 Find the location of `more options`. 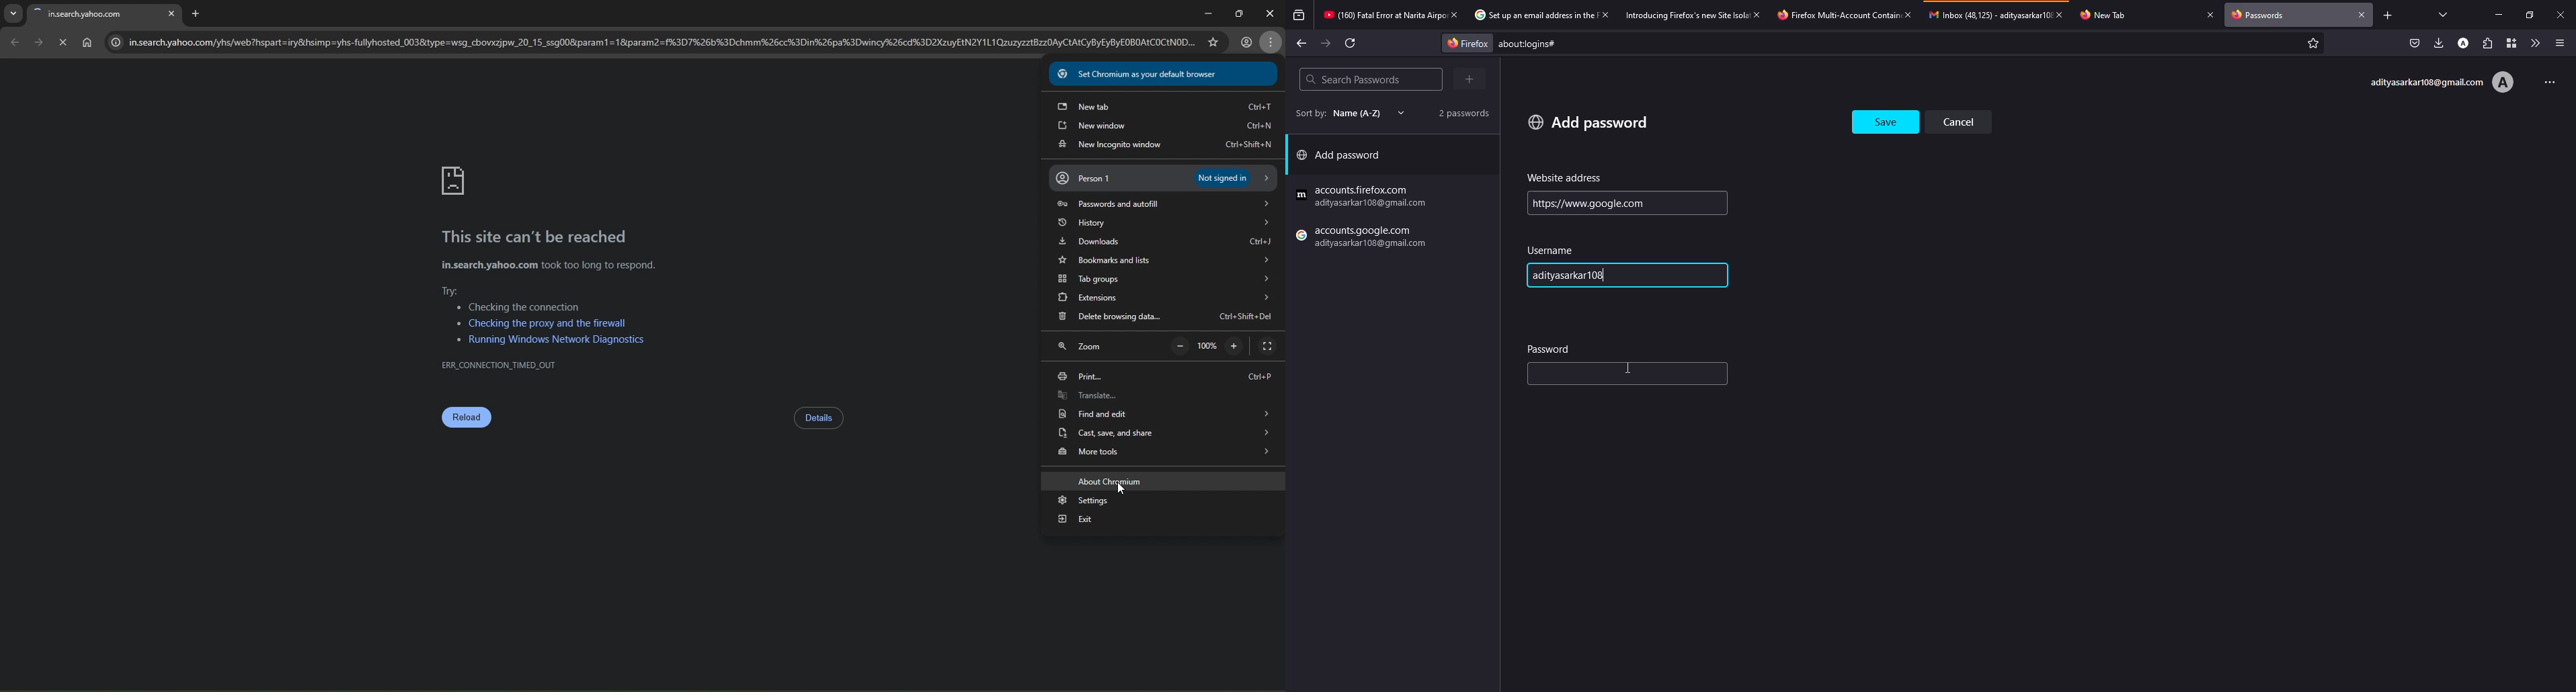

more options is located at coordinates (2545, 81).